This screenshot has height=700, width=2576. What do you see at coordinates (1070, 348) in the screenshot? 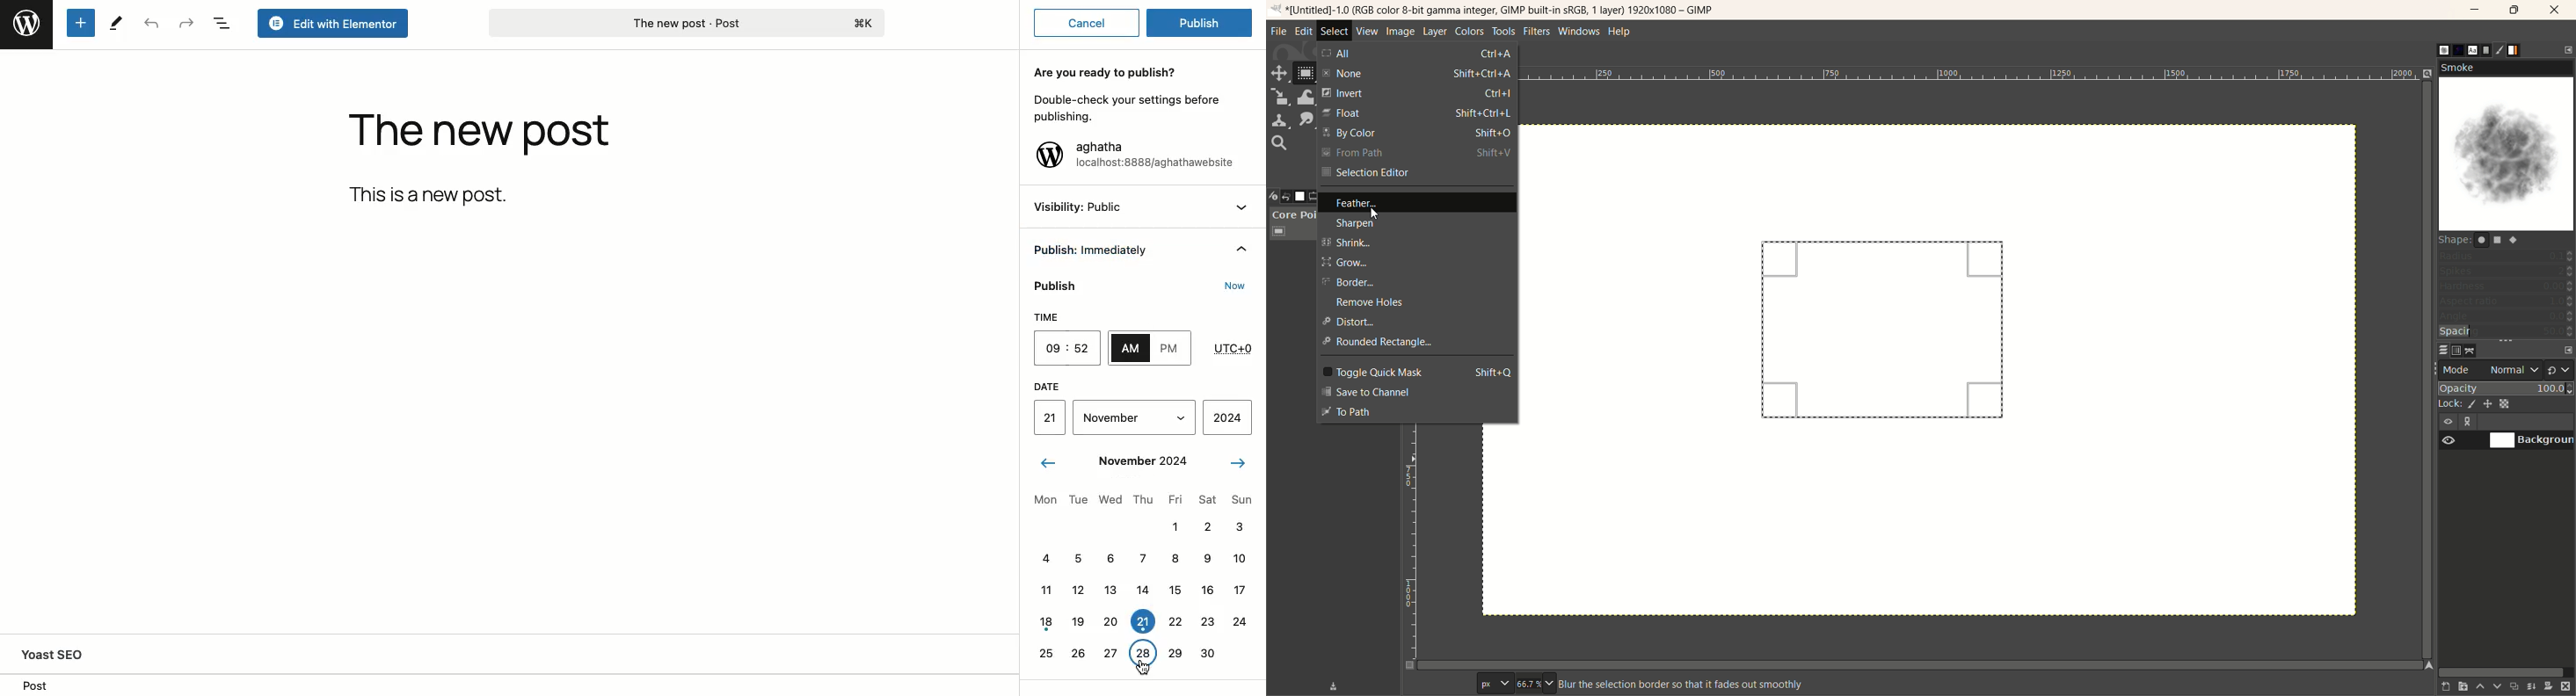
I see `09:52` at bounding box center [1070, 348].